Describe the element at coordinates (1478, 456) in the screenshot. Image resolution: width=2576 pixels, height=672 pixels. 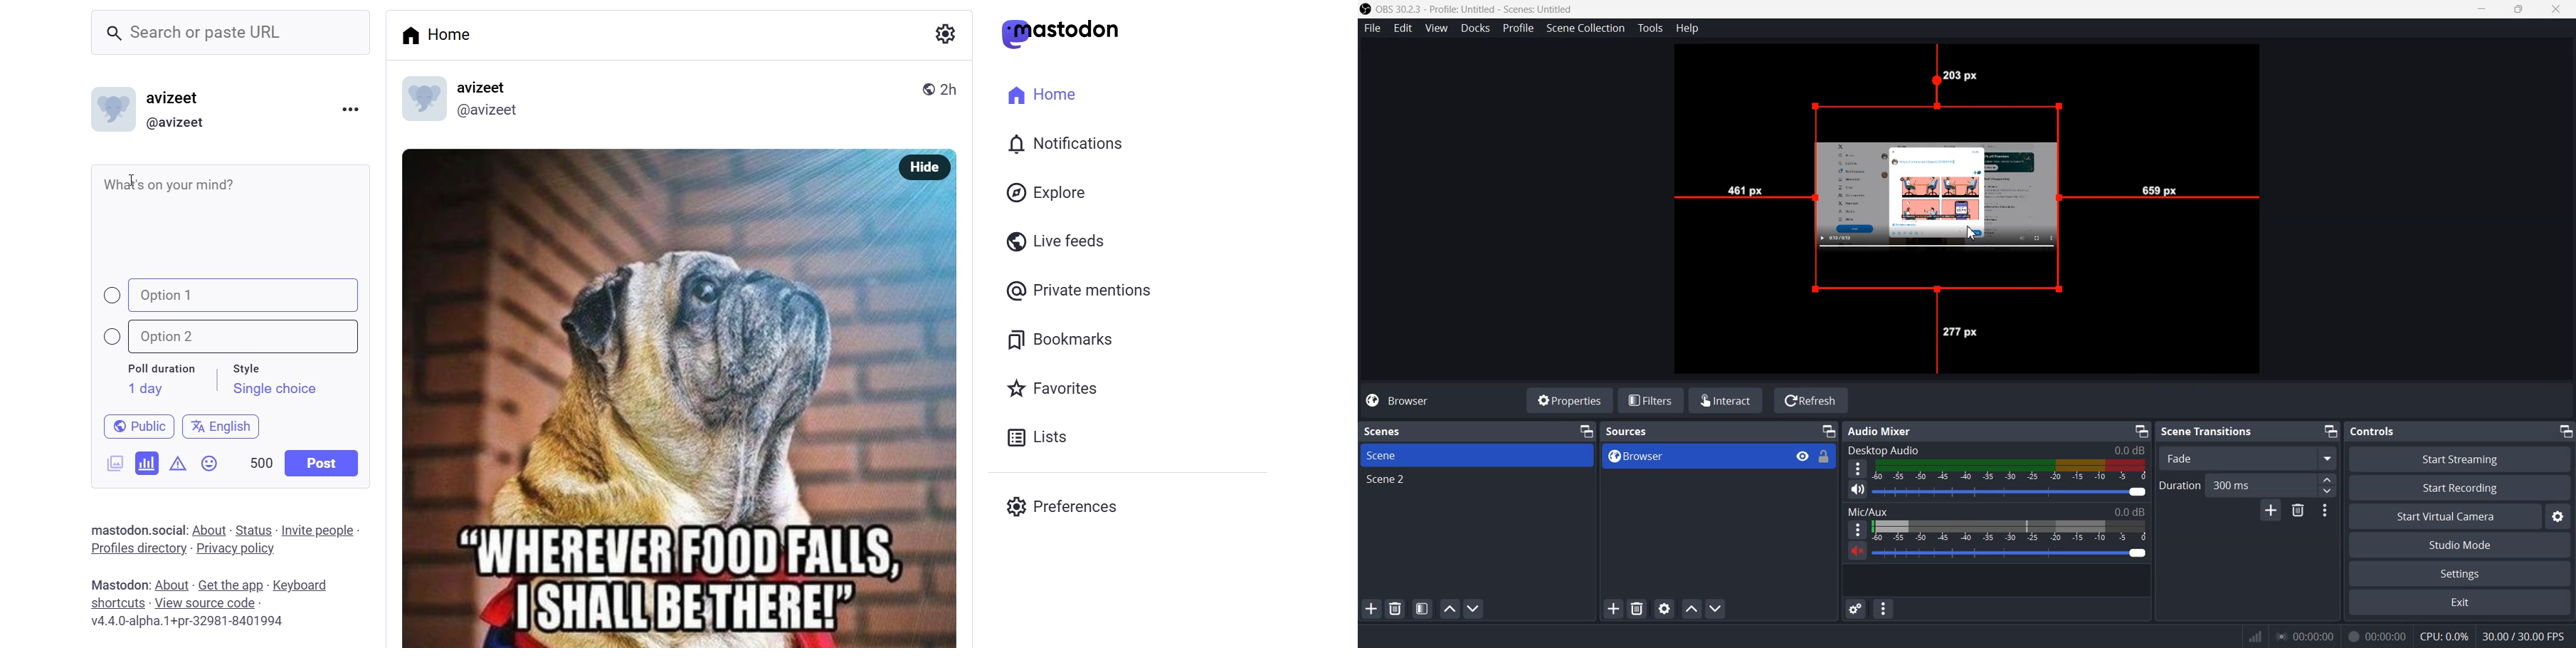
I see `Scene` at that location.